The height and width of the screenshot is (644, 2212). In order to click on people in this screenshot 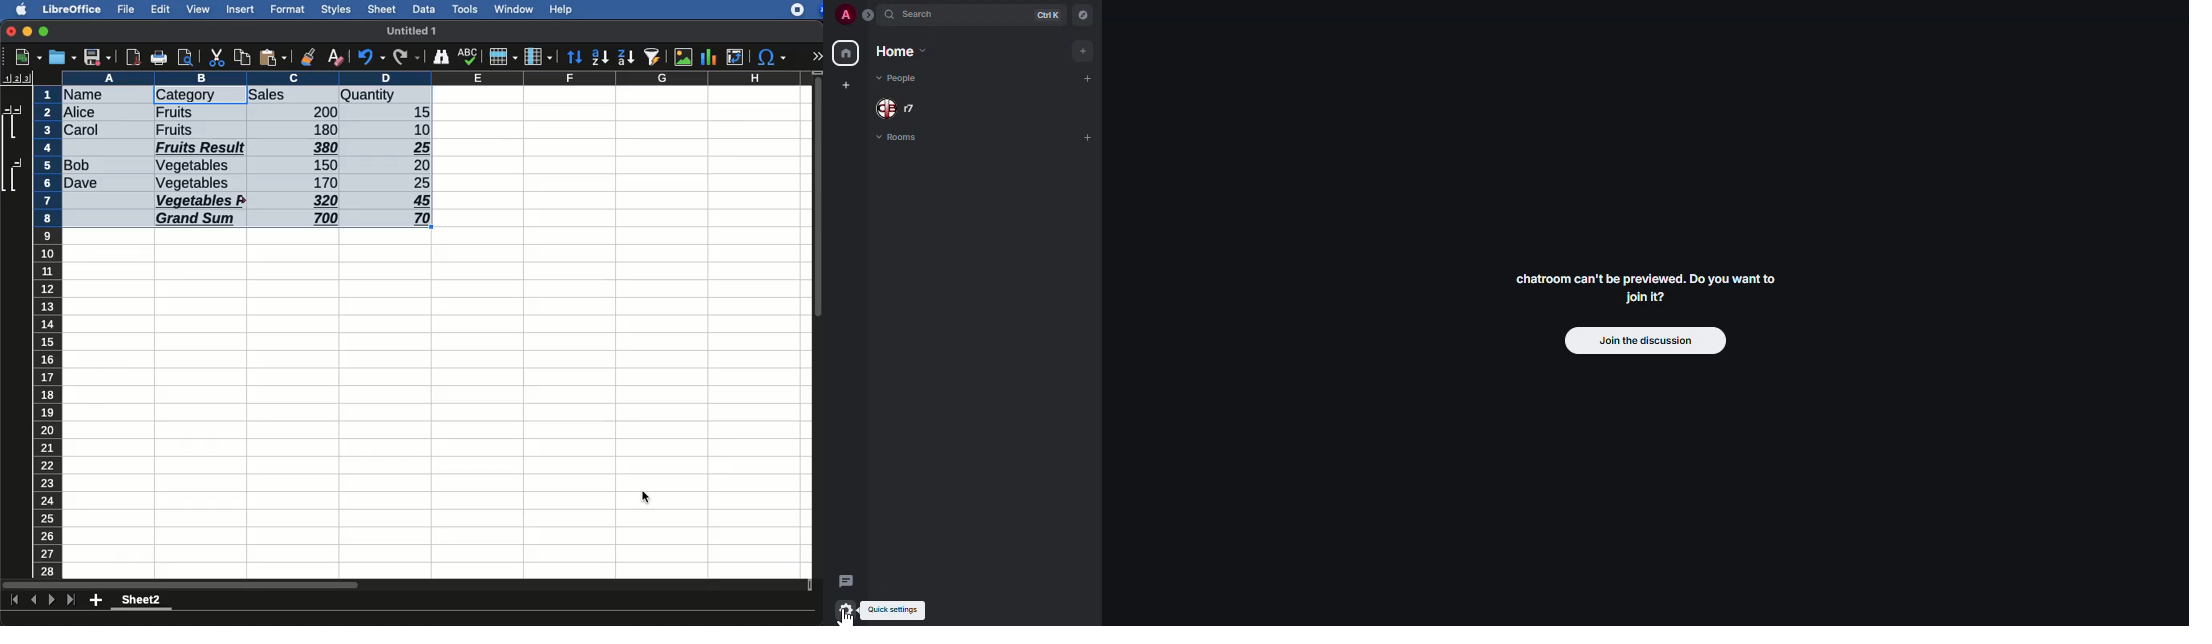, I will do `click(901, 109)`.